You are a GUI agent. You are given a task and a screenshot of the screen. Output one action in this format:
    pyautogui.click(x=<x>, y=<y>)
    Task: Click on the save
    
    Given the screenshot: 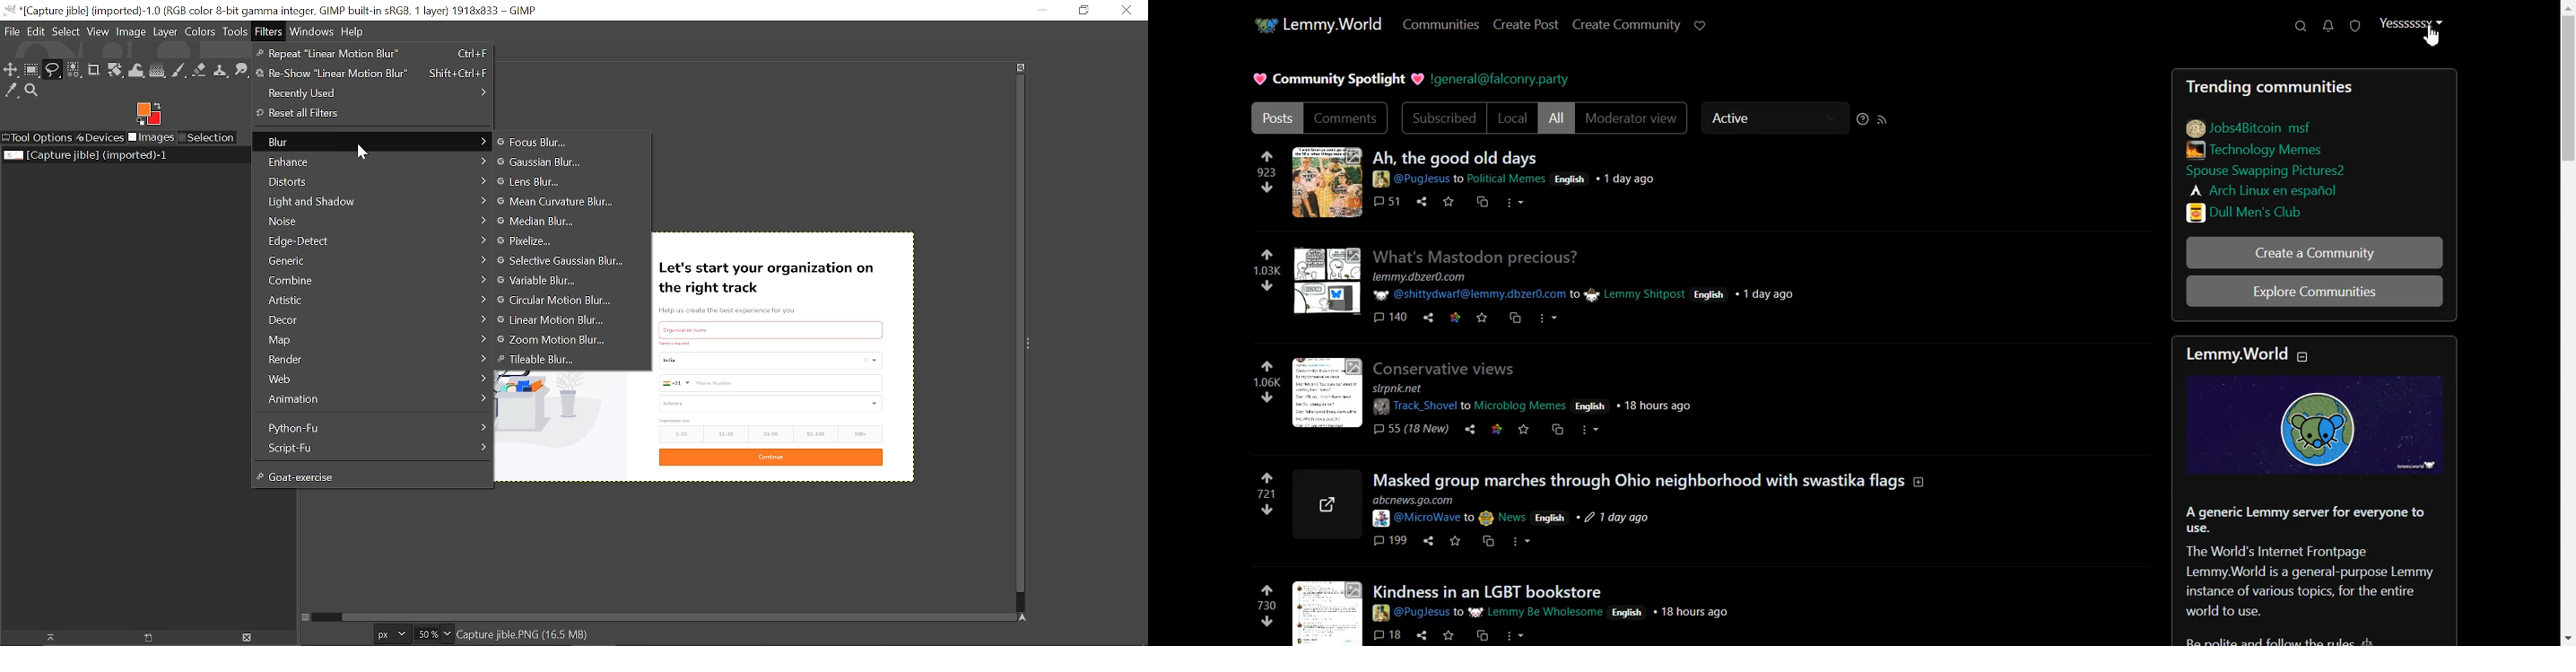 What is the action you would take?
    pyautogui.click(x=1455, y=541)
    